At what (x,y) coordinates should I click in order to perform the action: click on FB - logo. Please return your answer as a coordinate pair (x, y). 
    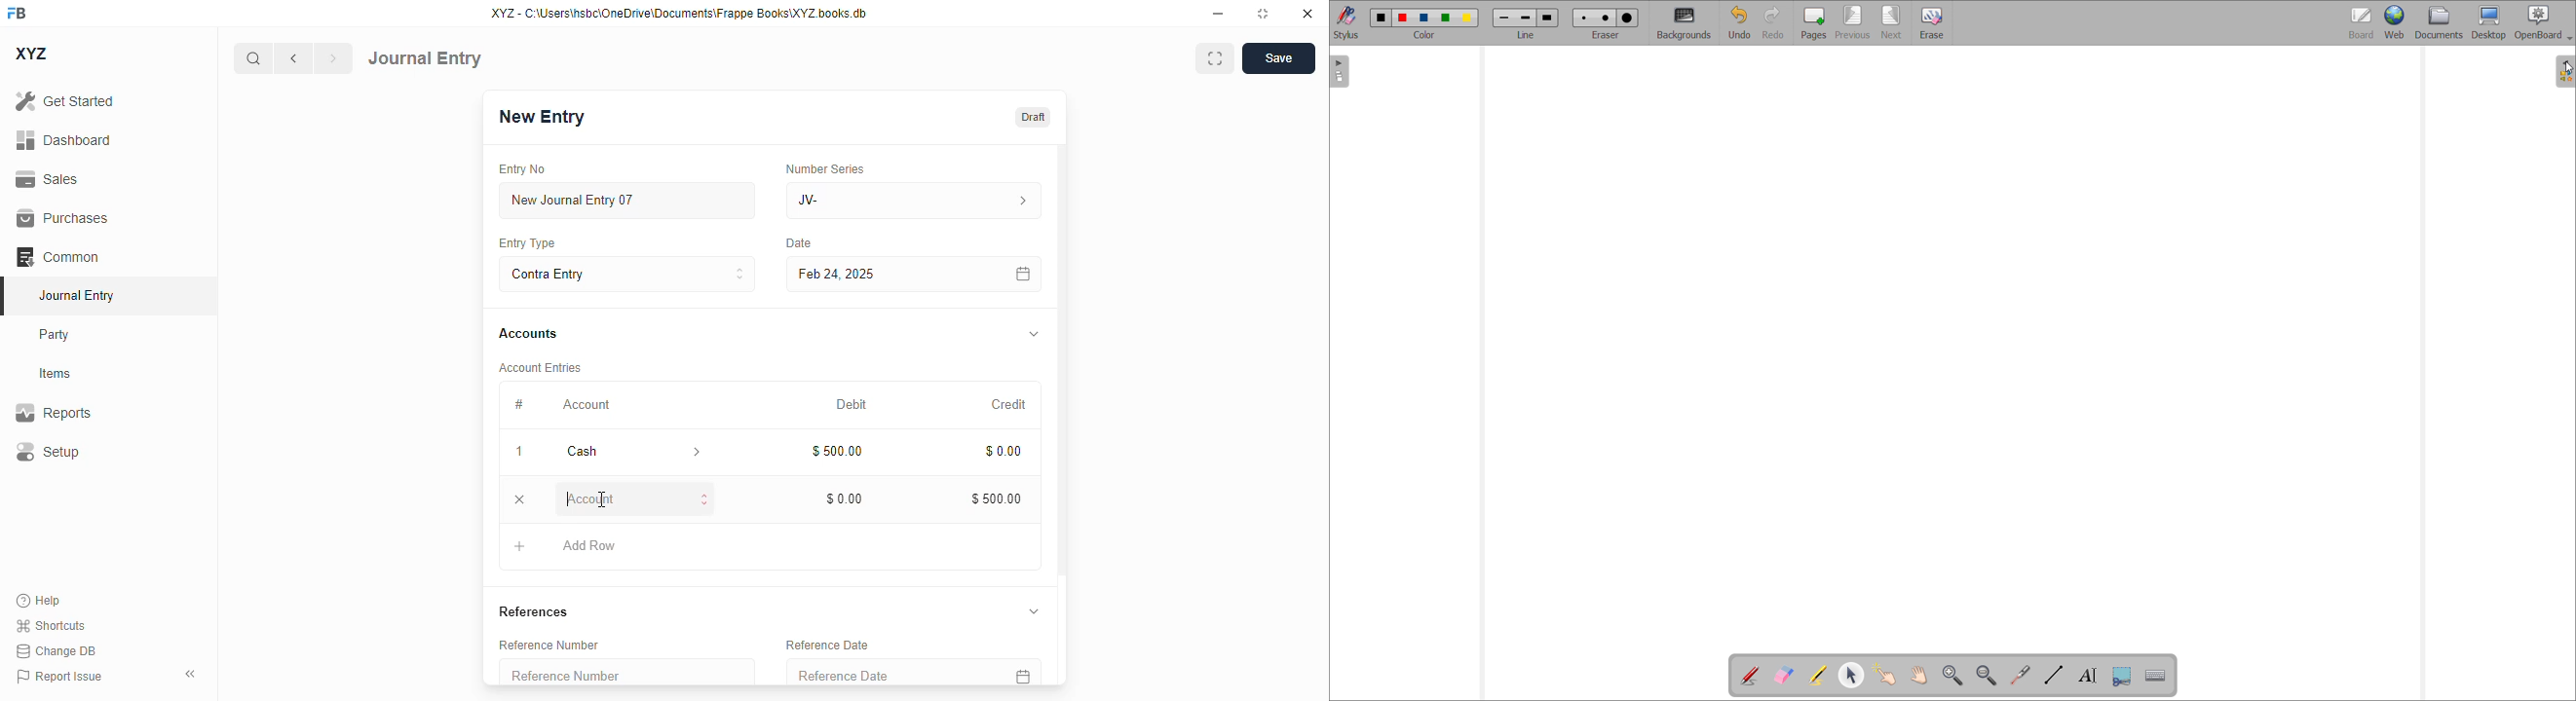
    Looking at the image, I should click on (17, 13).